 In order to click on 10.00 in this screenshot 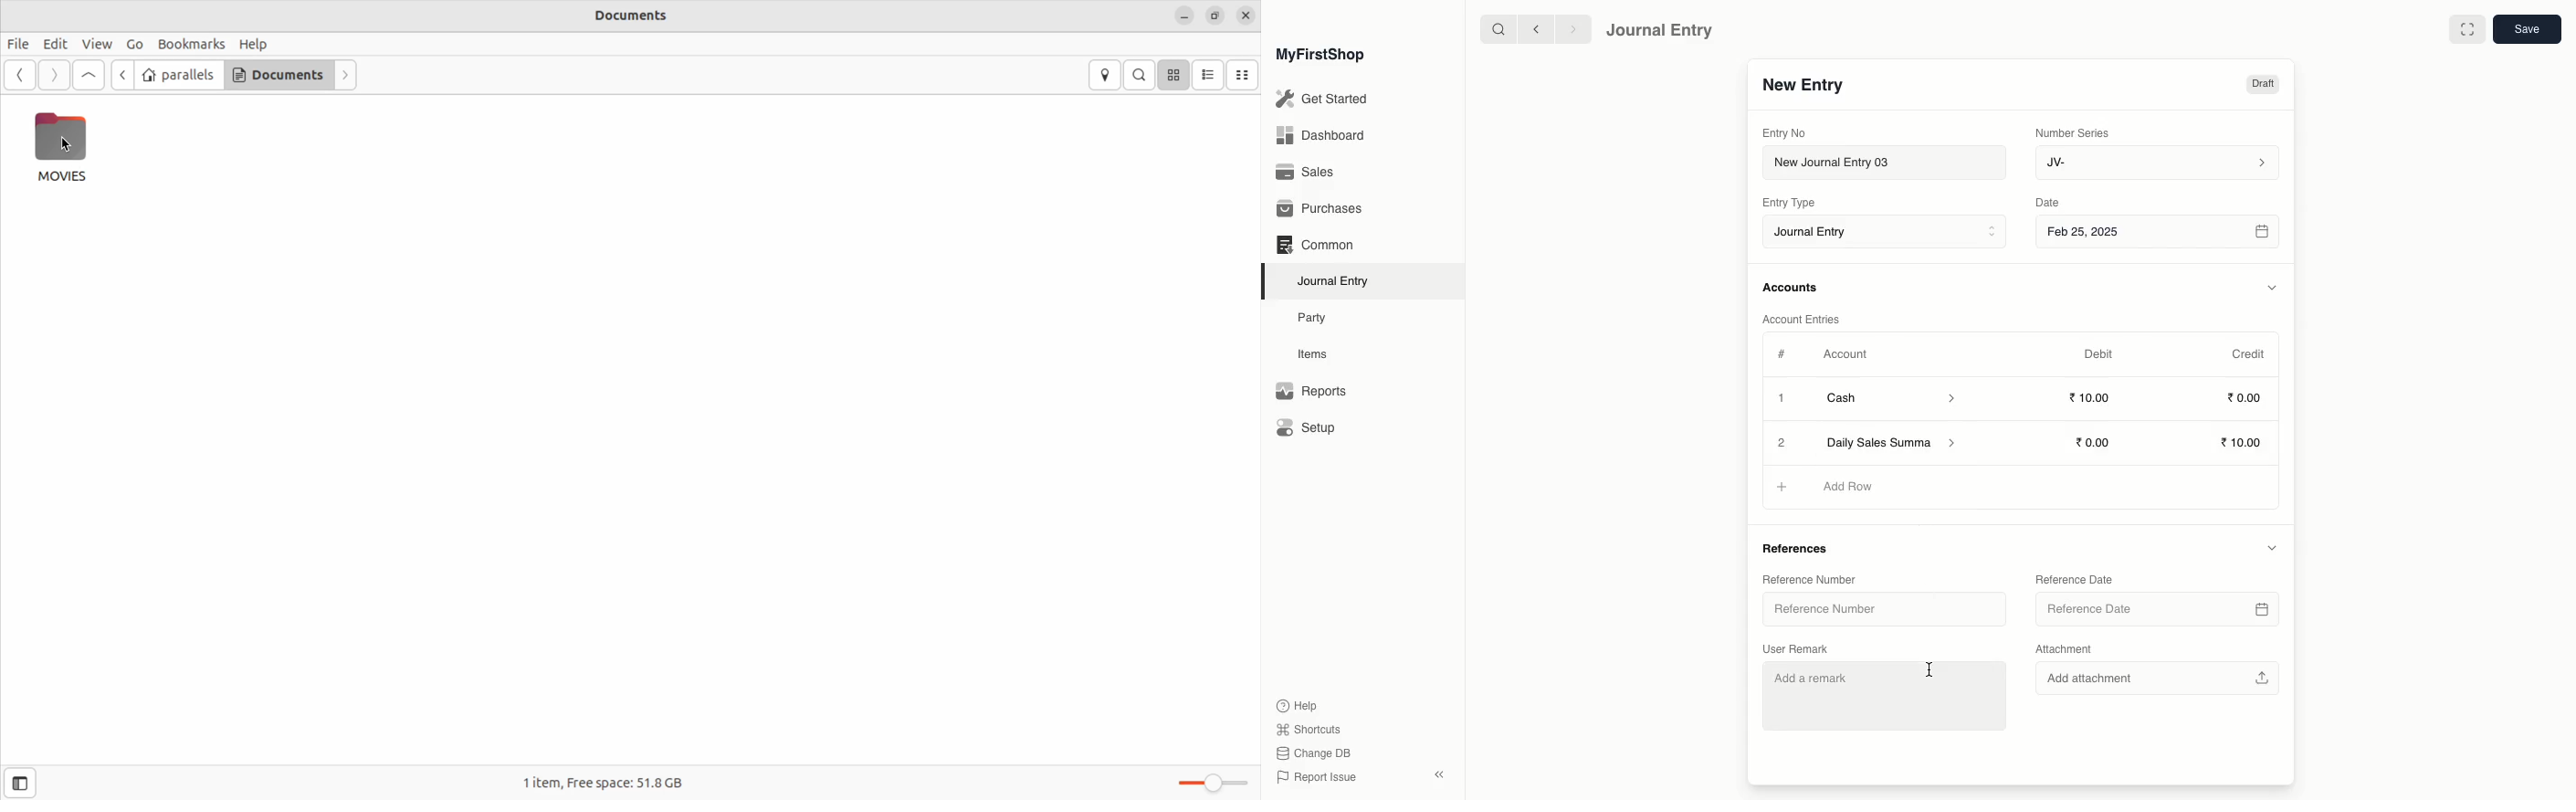, I will do `click(2098, 442)`.